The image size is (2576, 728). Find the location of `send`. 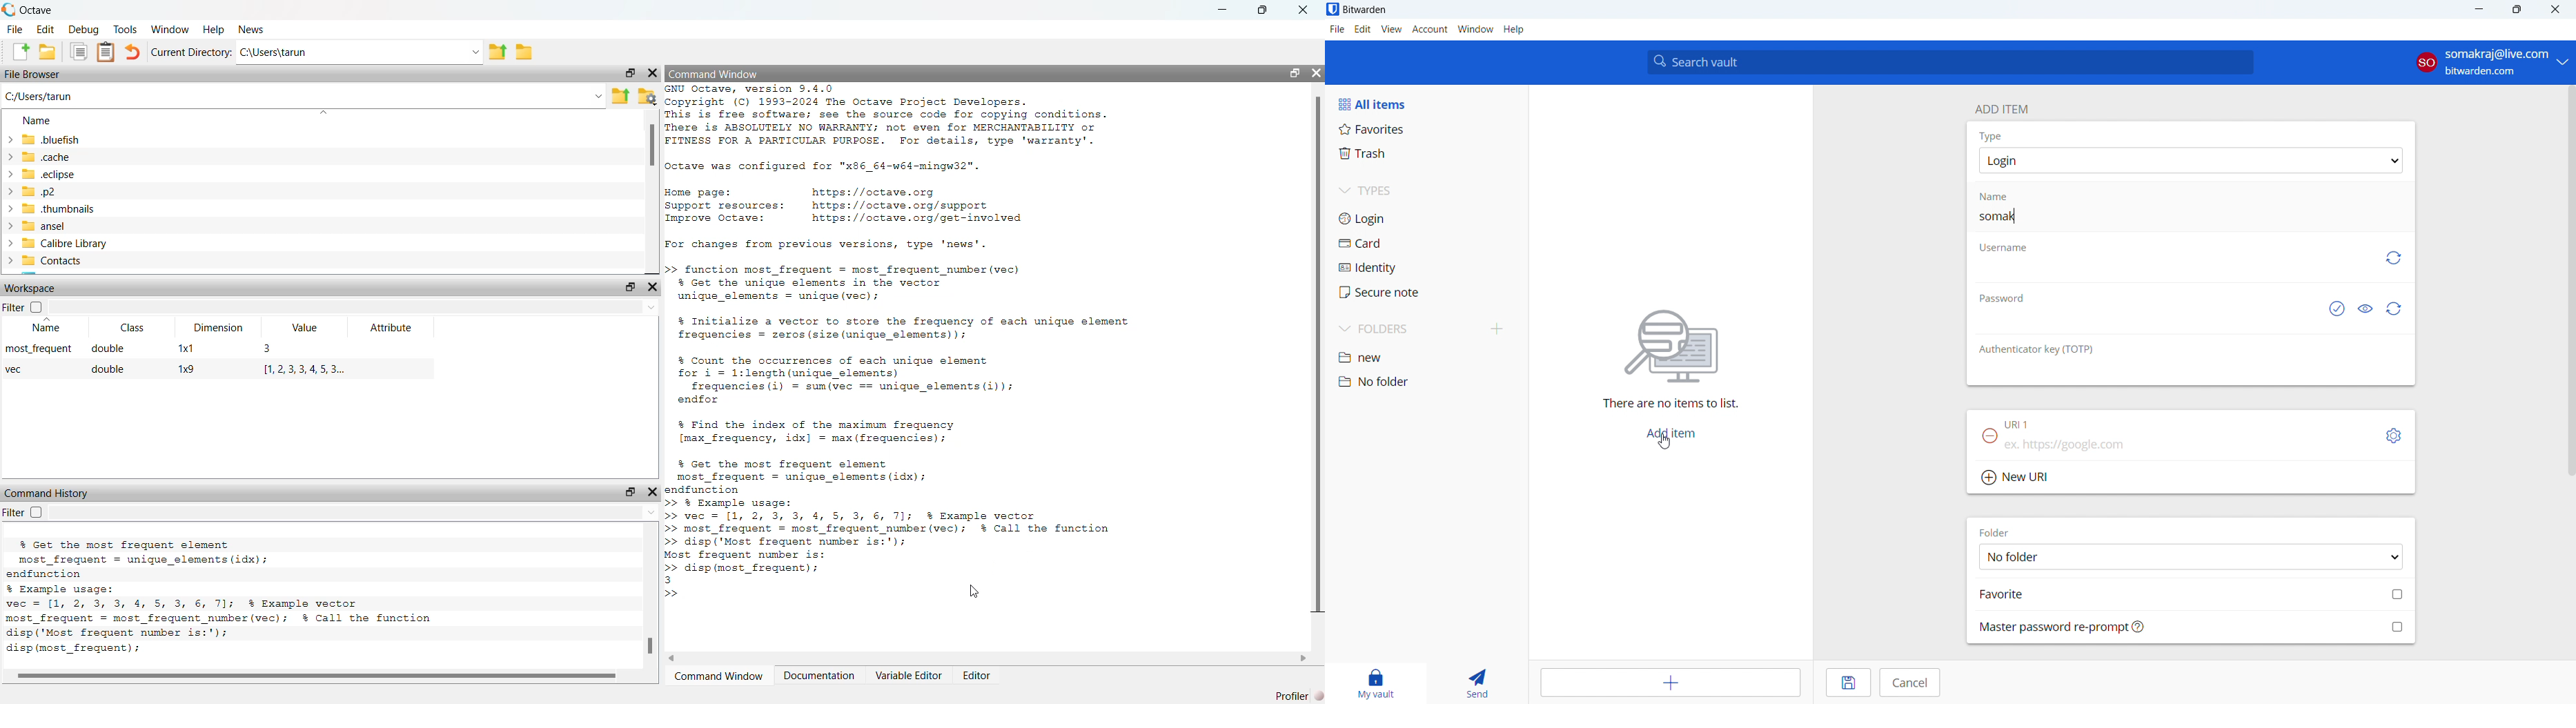

send is located at coordinates (1475, 683).